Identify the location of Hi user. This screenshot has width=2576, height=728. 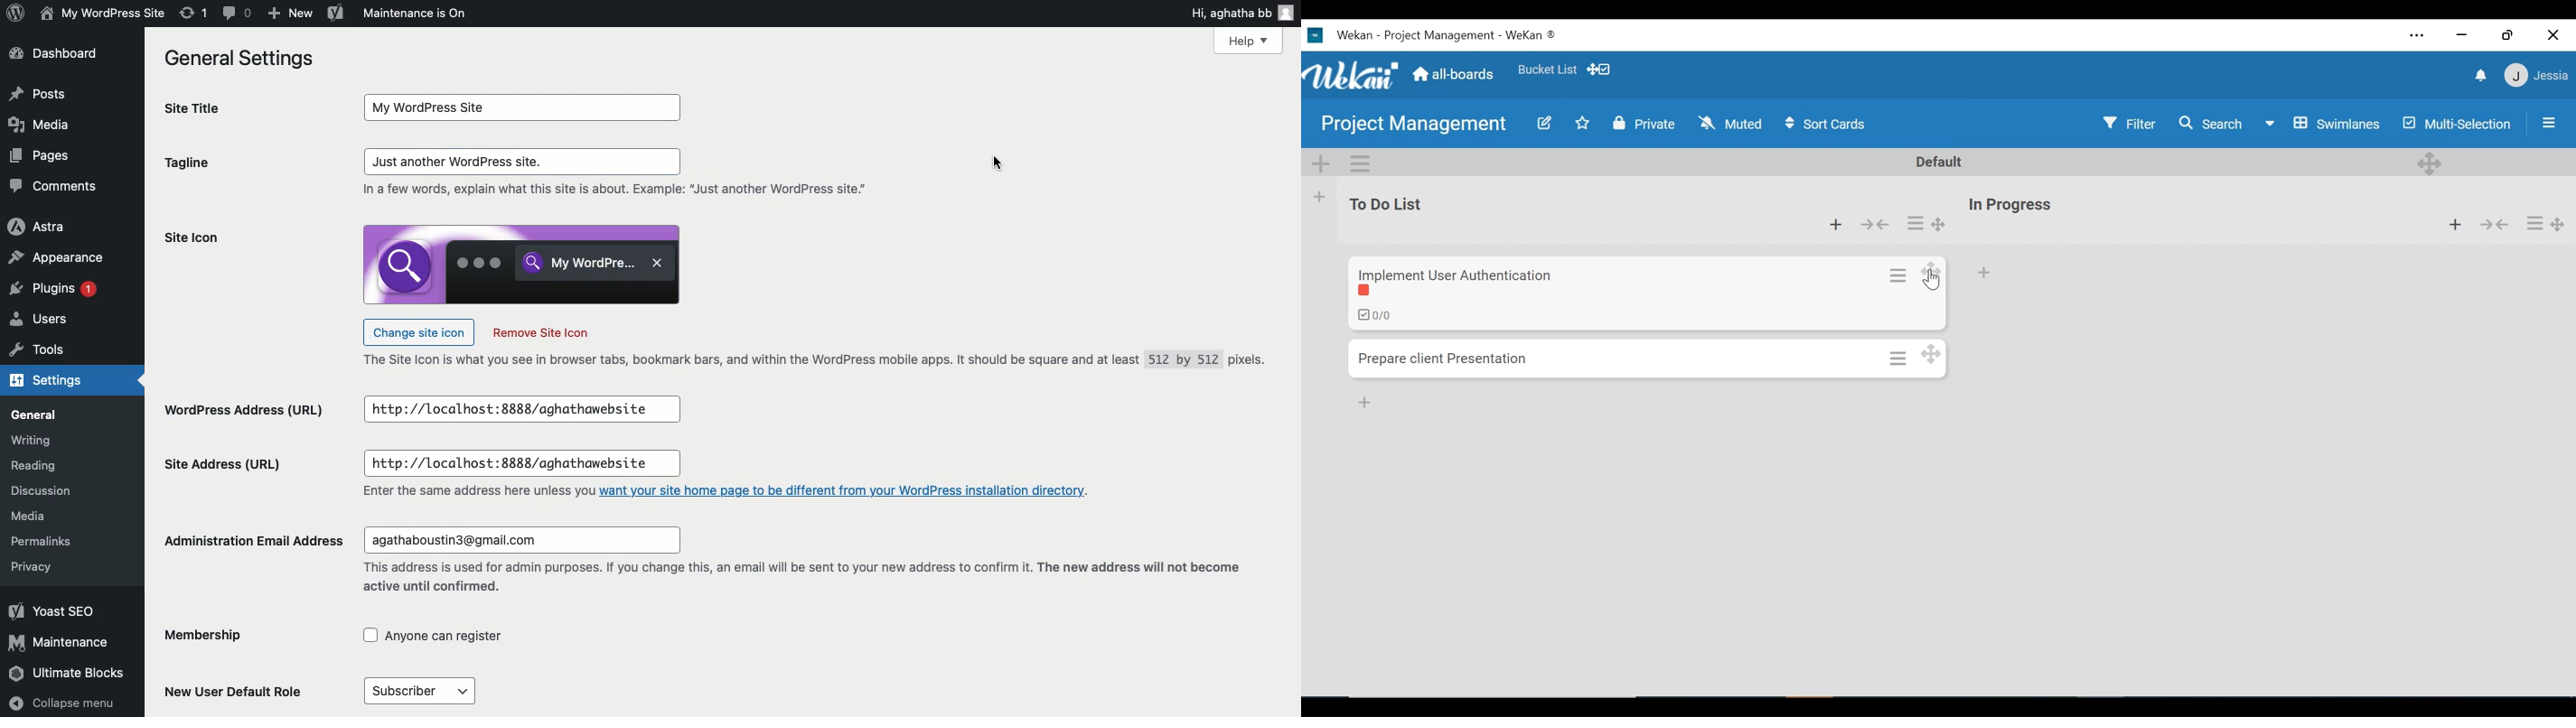
(1243, 13).